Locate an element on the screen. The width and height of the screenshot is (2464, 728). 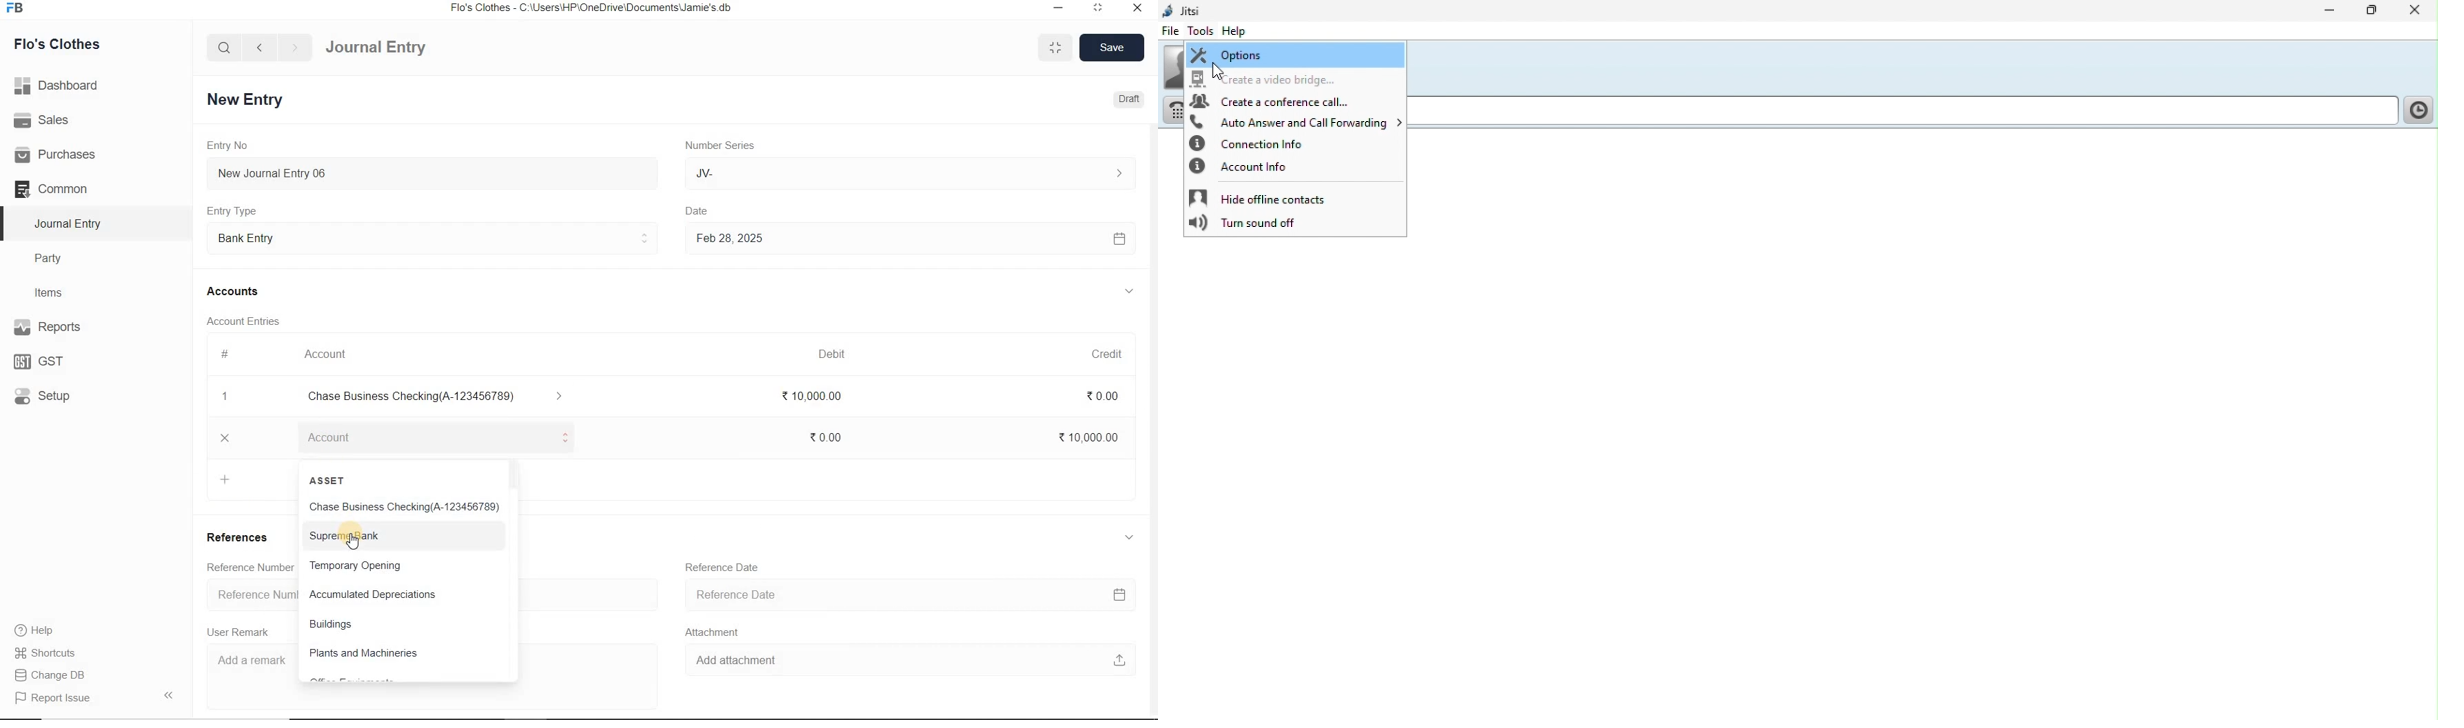
User Remark is located at coordinates (242, 632).